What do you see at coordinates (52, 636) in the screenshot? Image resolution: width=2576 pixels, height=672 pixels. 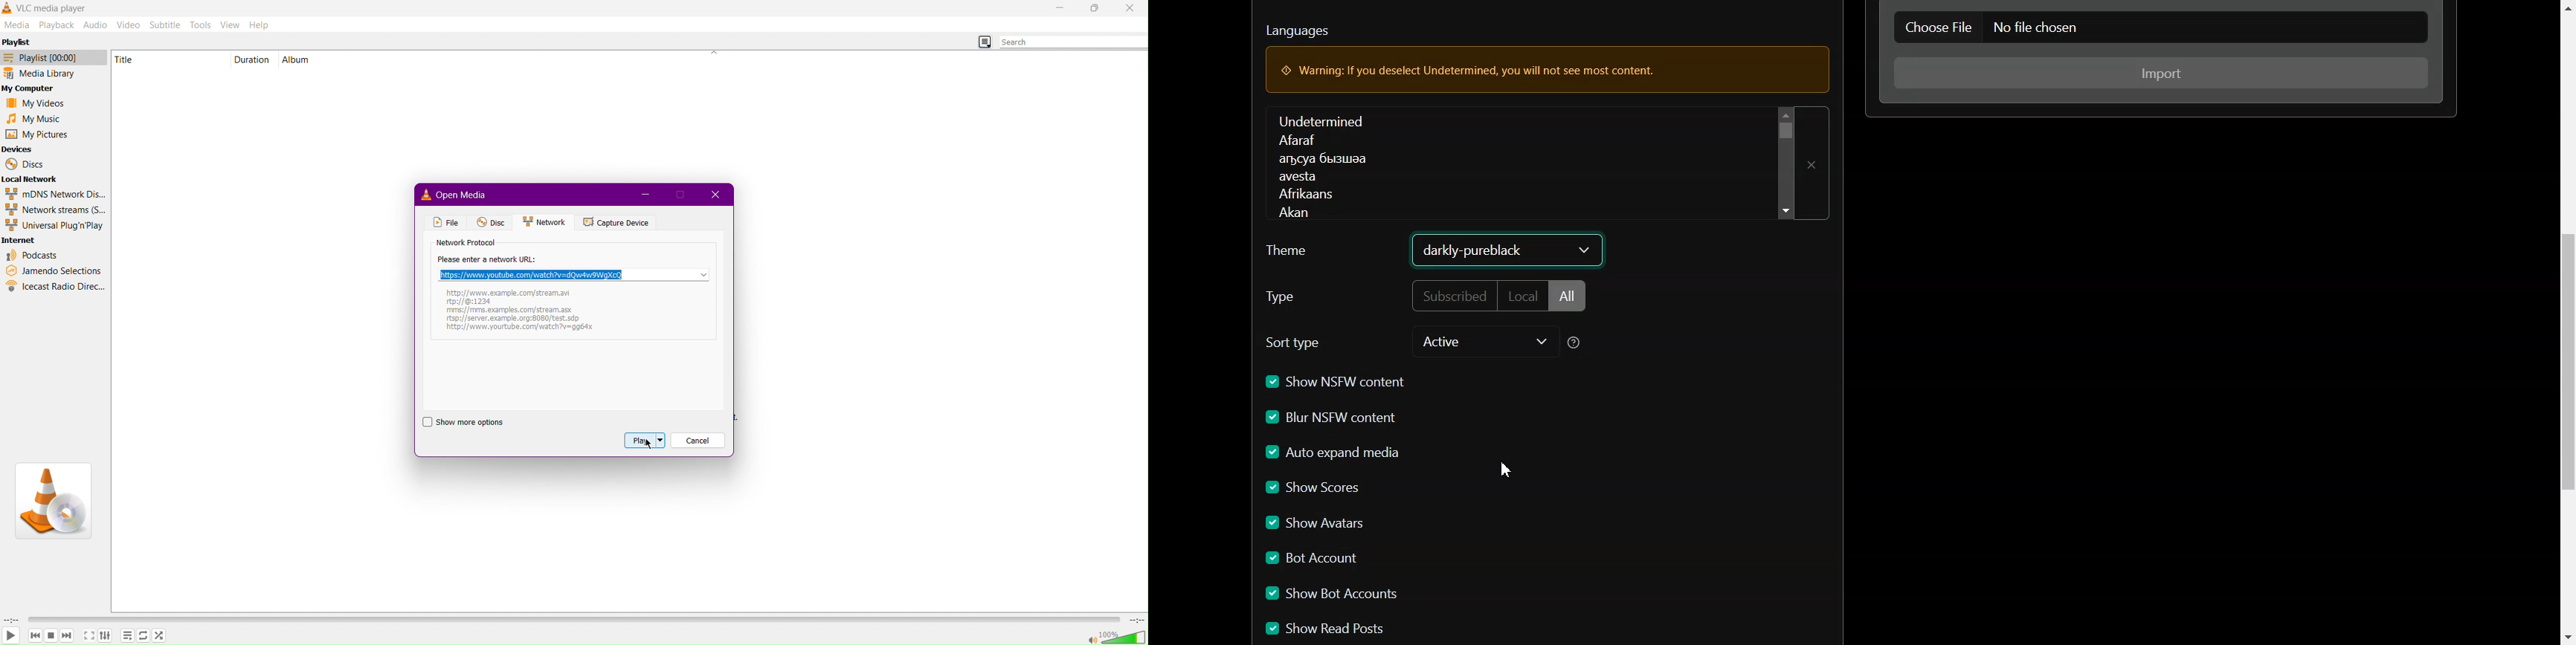 I see `Stop` at bounding box center [52, 636].